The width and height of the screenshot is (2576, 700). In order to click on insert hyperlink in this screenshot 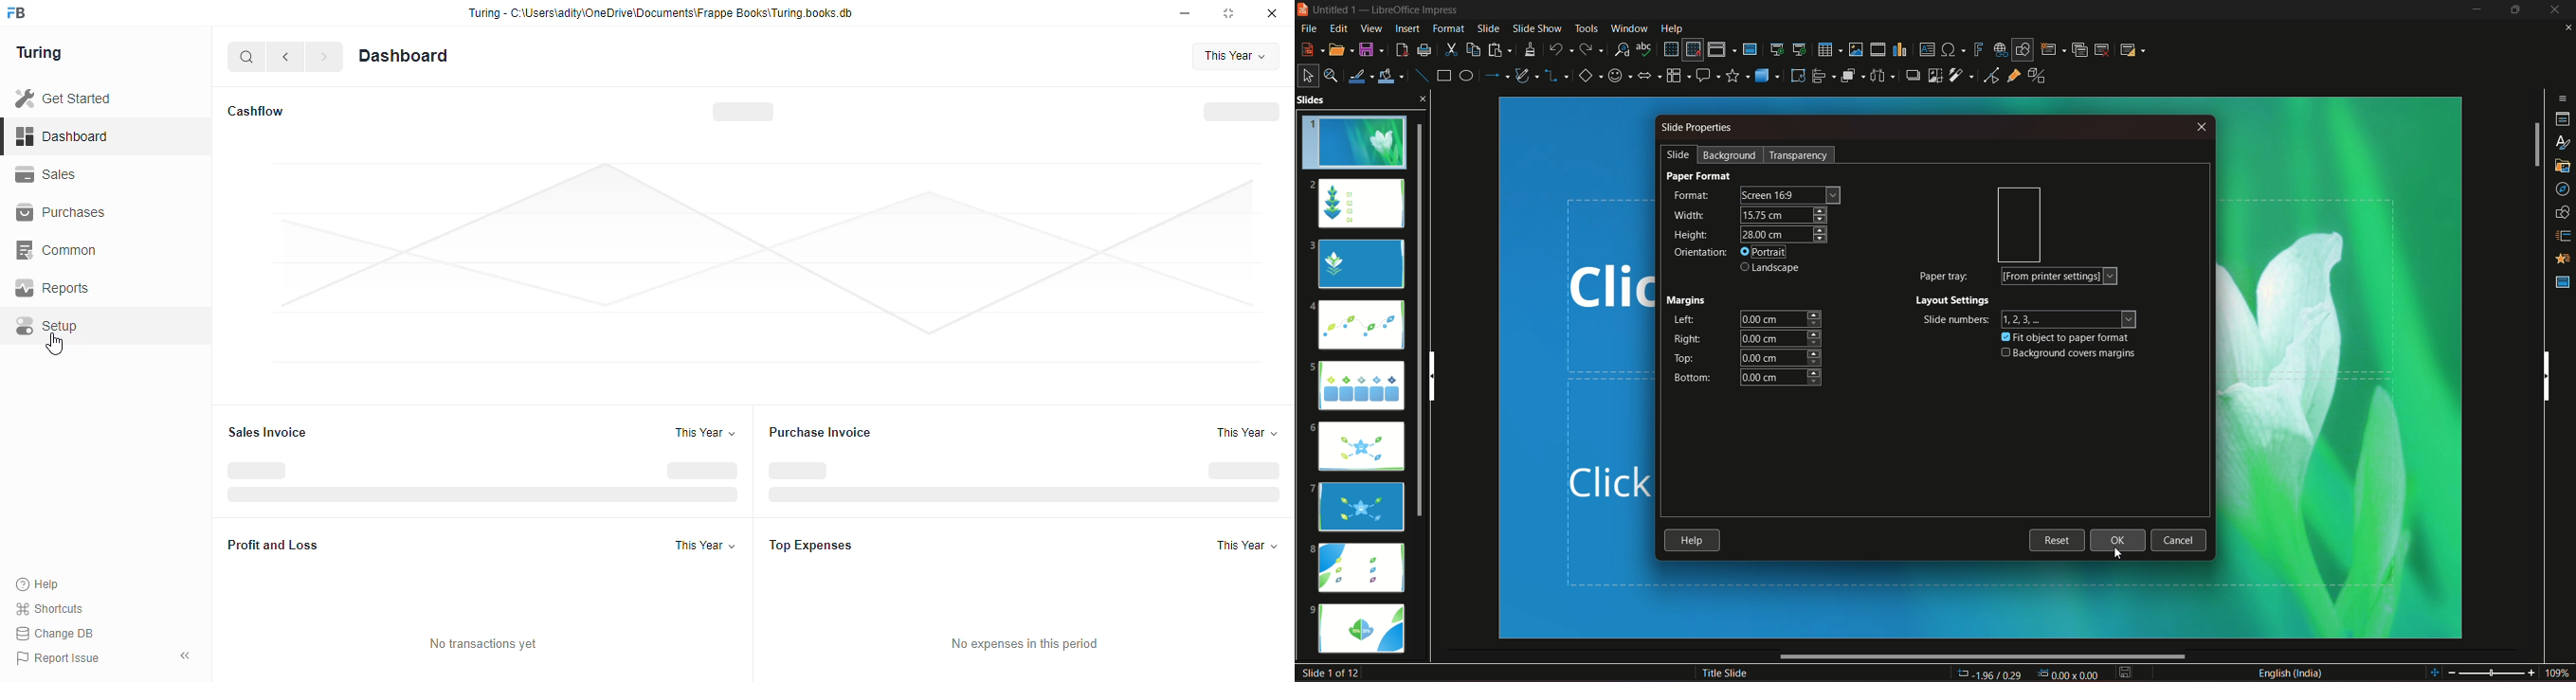, I will do `click(1998, 49)`.